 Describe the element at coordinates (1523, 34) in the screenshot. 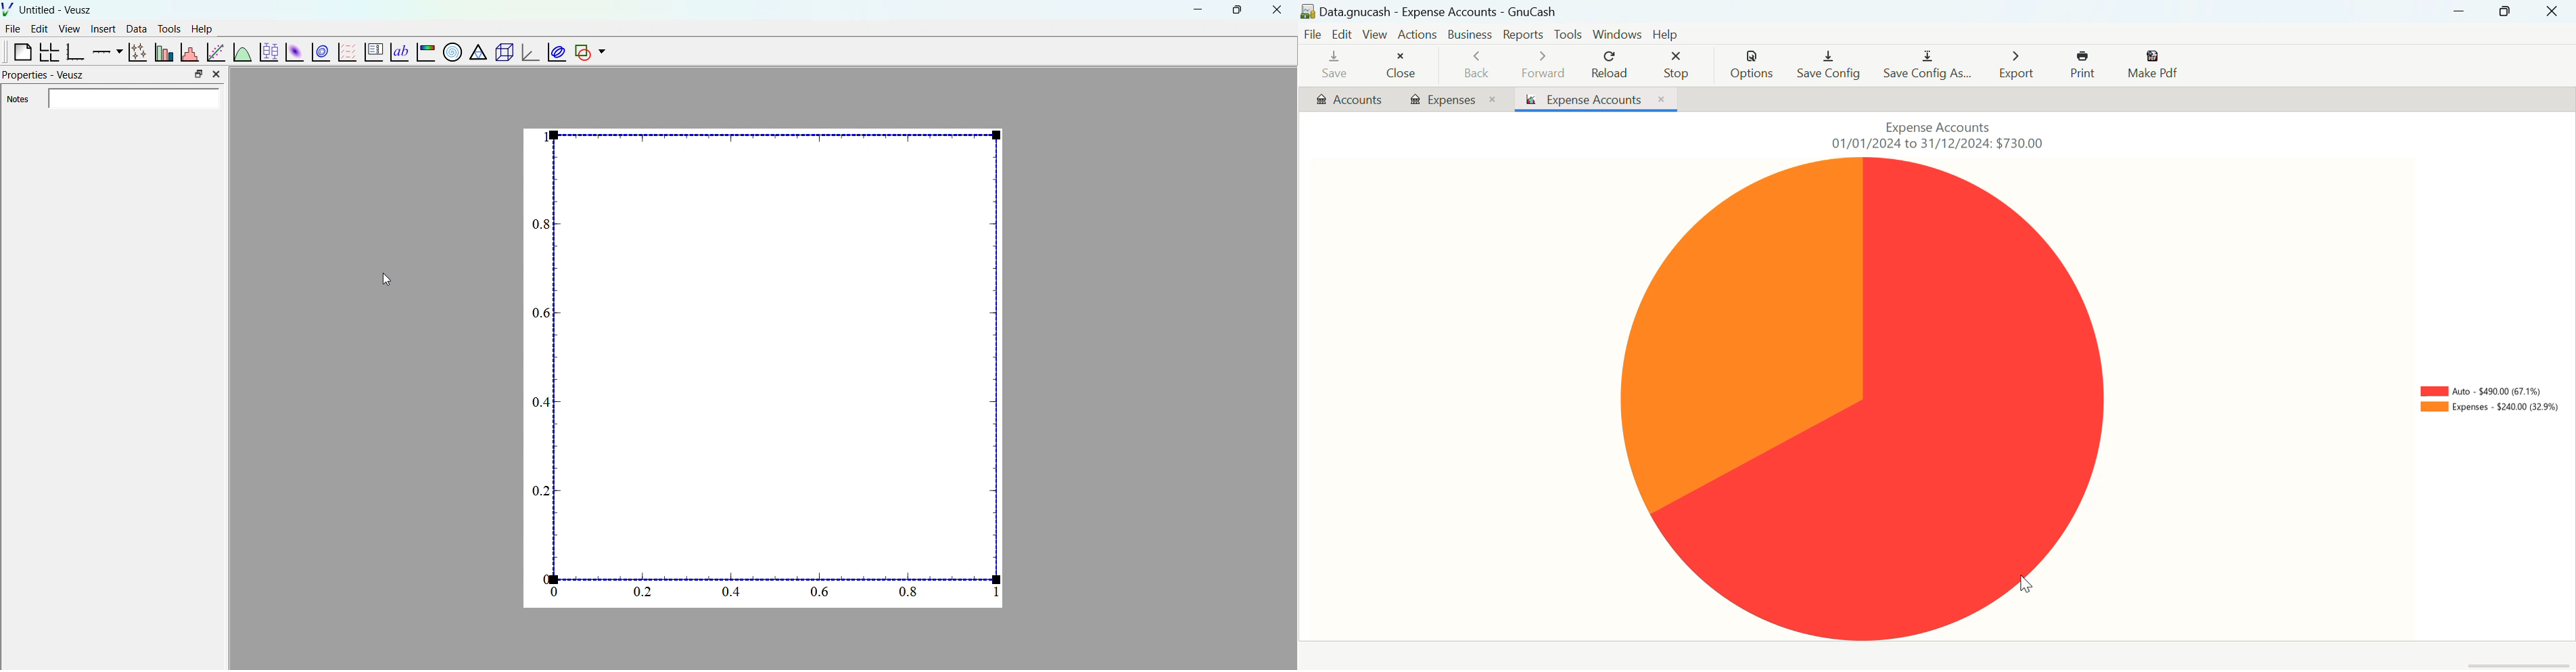

I see `Reports` at that location.